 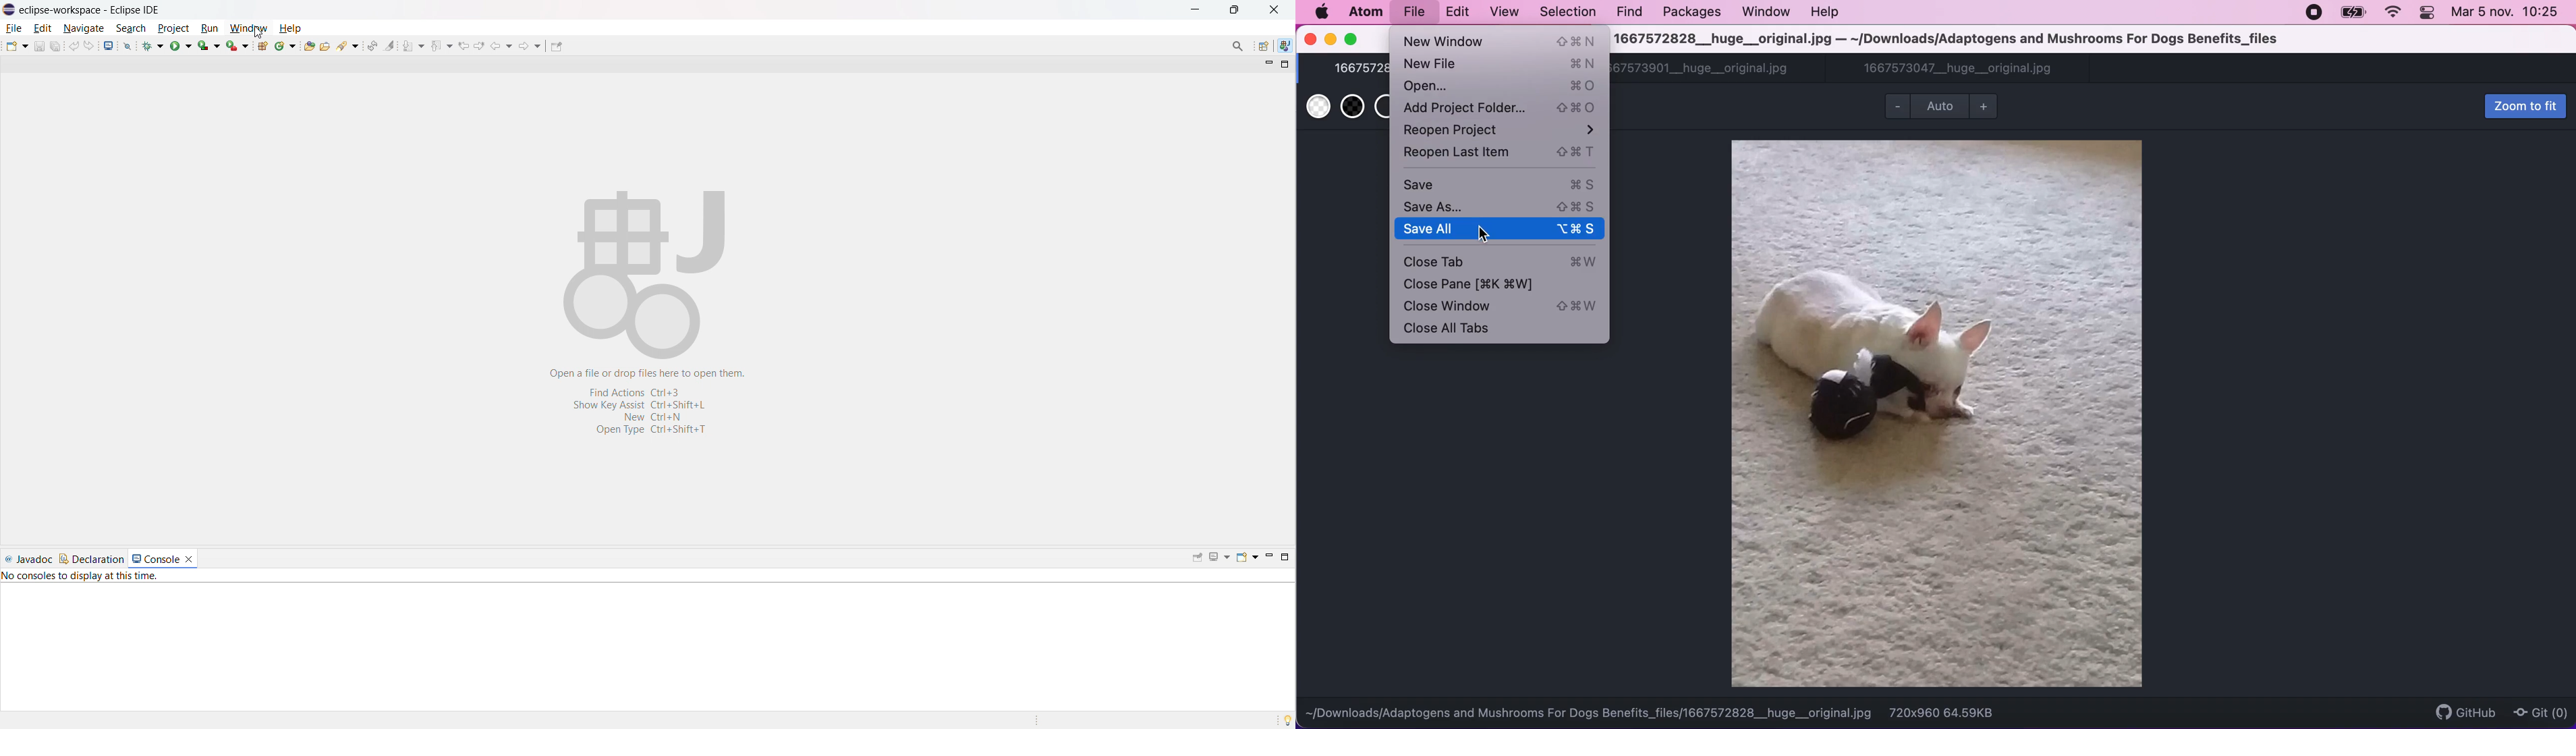 I want to click on close, so click(x=1310, y=40).